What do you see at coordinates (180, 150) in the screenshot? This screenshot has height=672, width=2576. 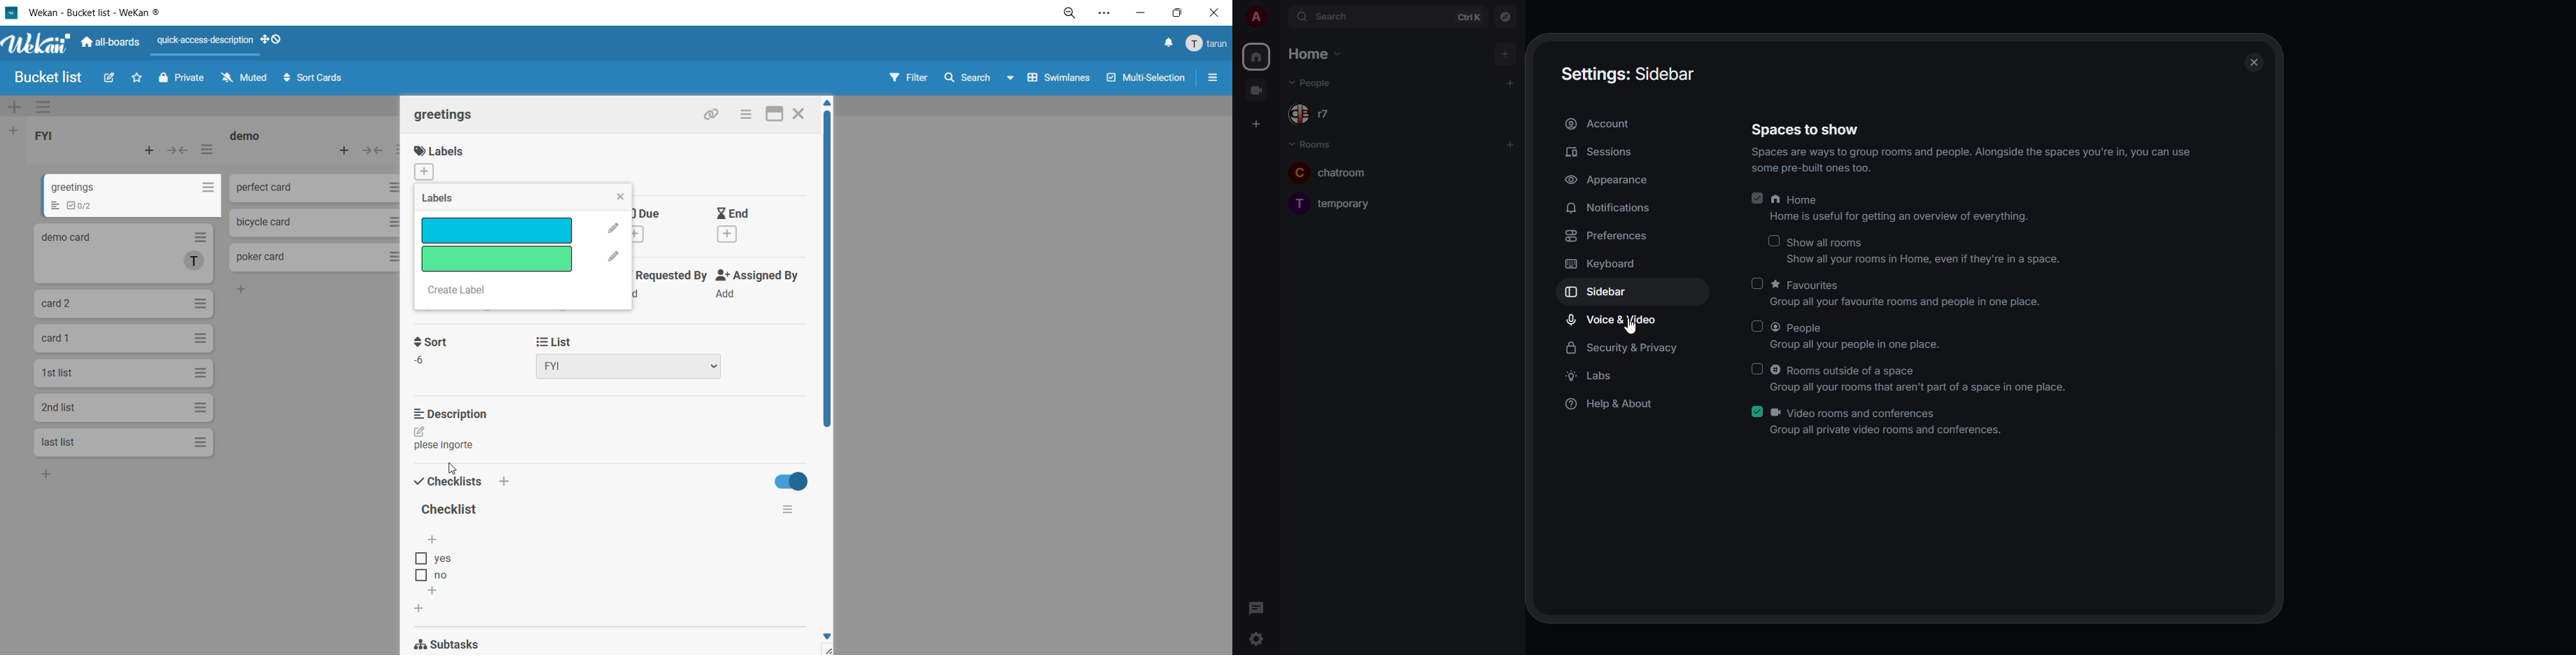 I see `collapse` at bounding box center [180, 150].